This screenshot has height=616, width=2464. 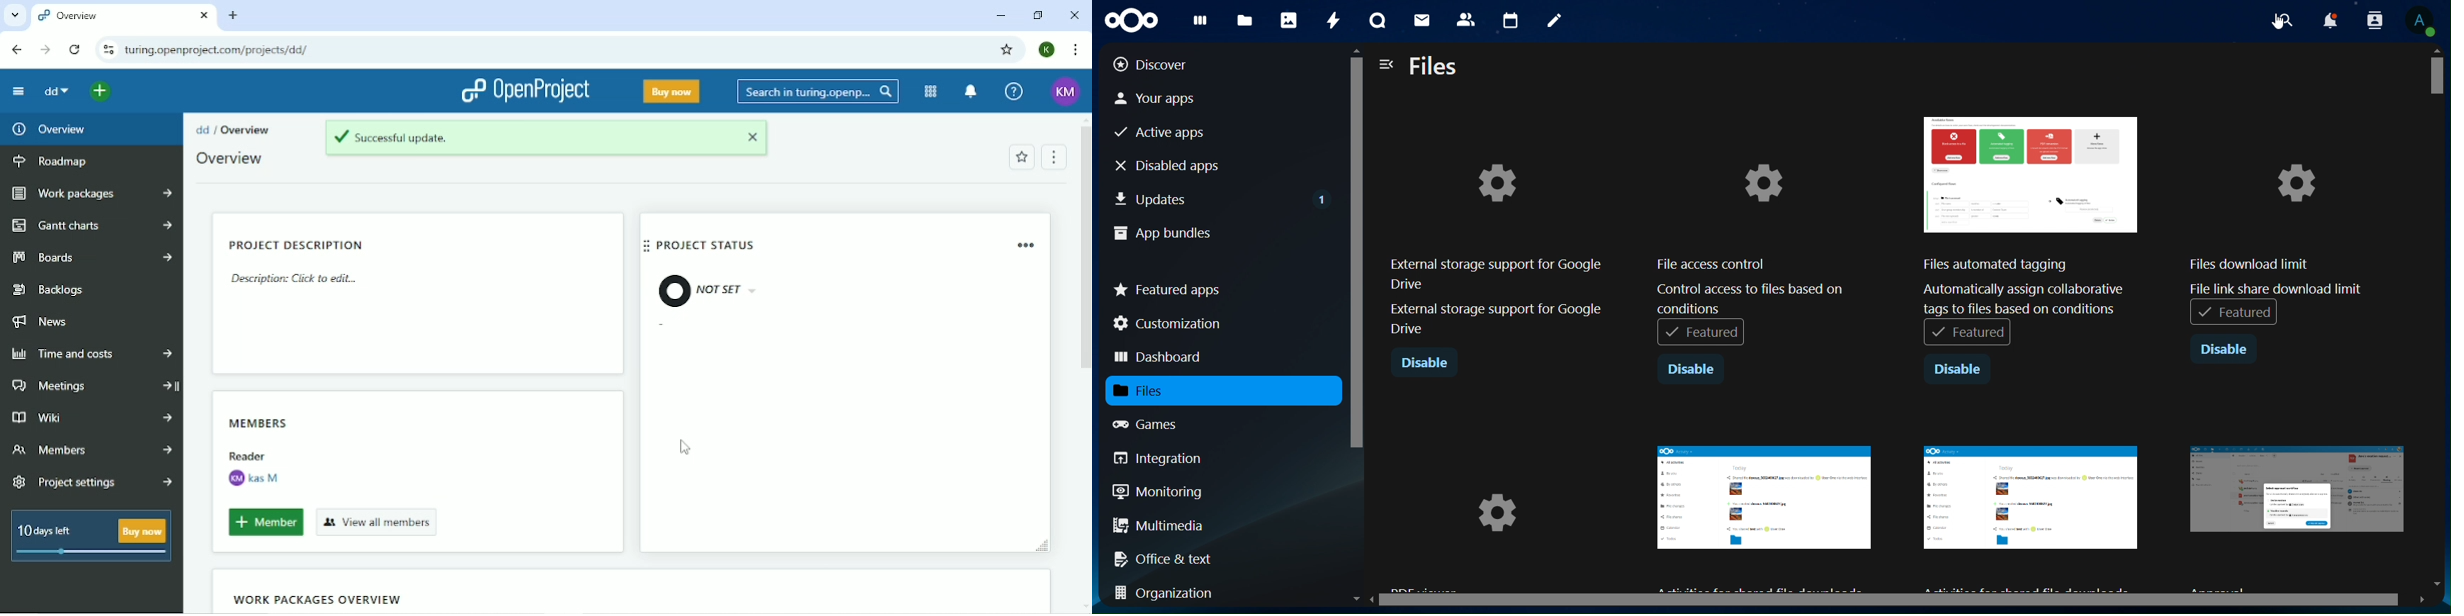 I want to click on Roadmap, so click(x=53, y=163).